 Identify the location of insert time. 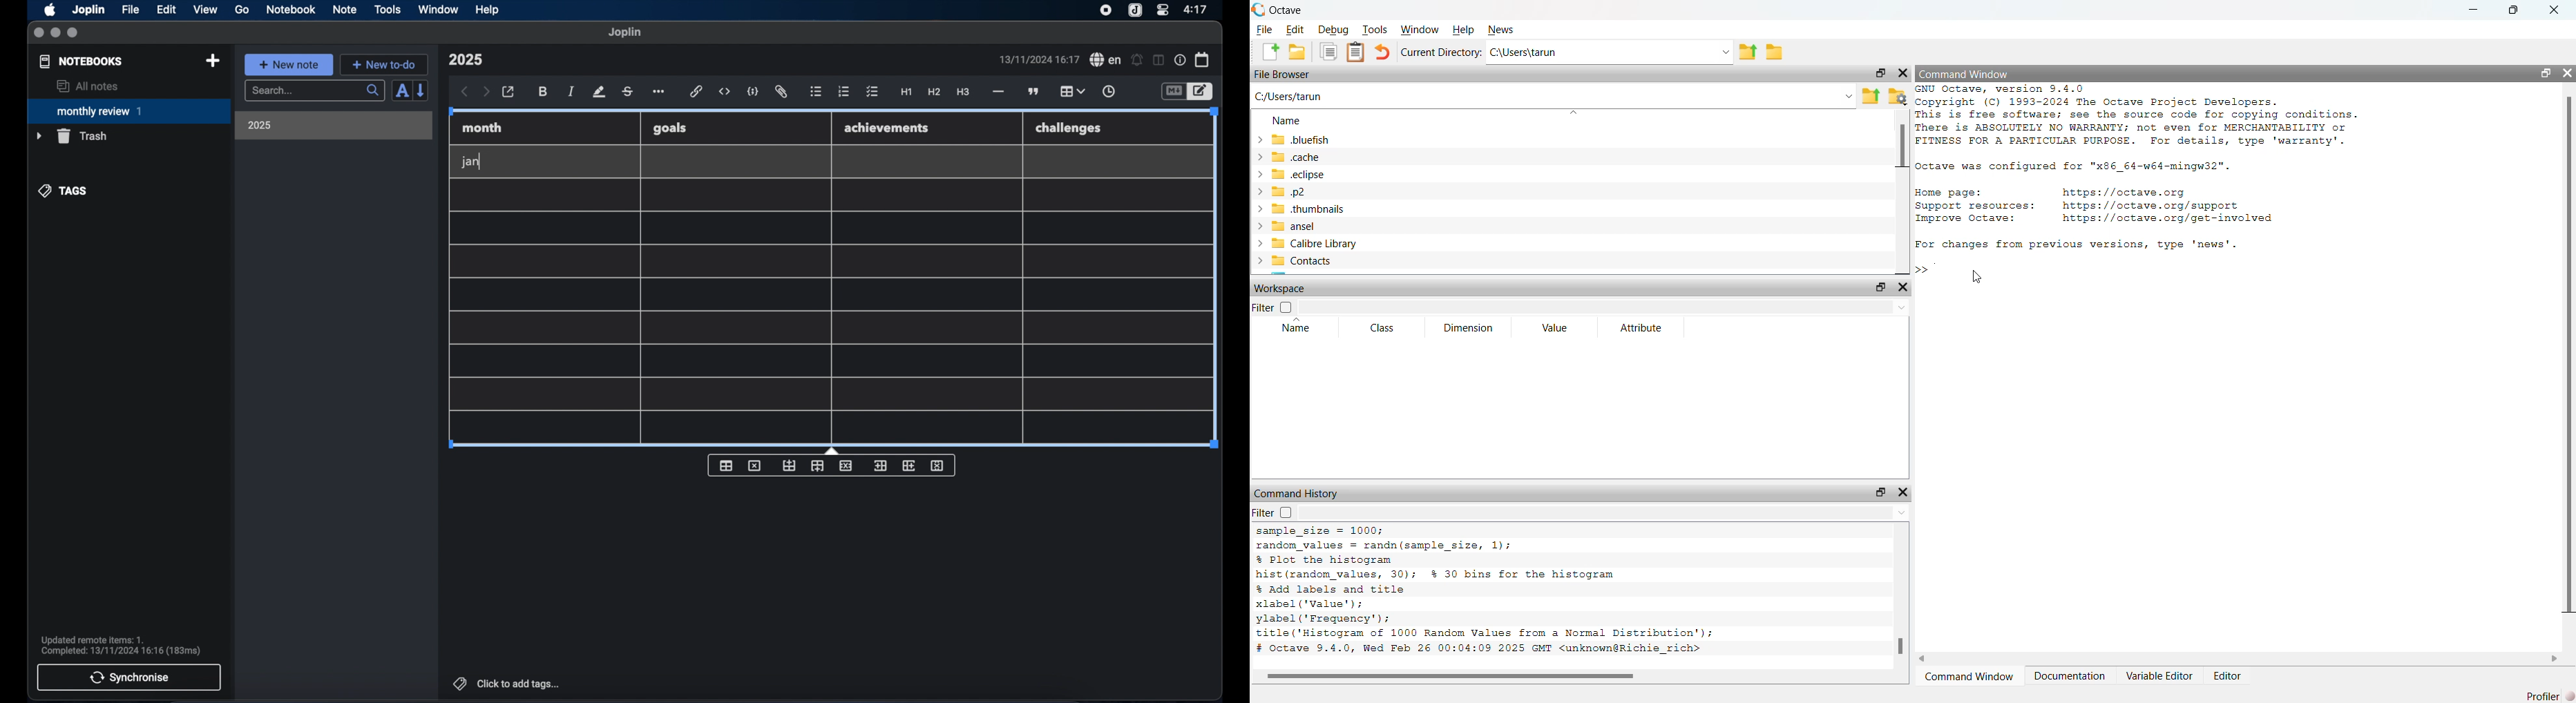
(1109, 92).